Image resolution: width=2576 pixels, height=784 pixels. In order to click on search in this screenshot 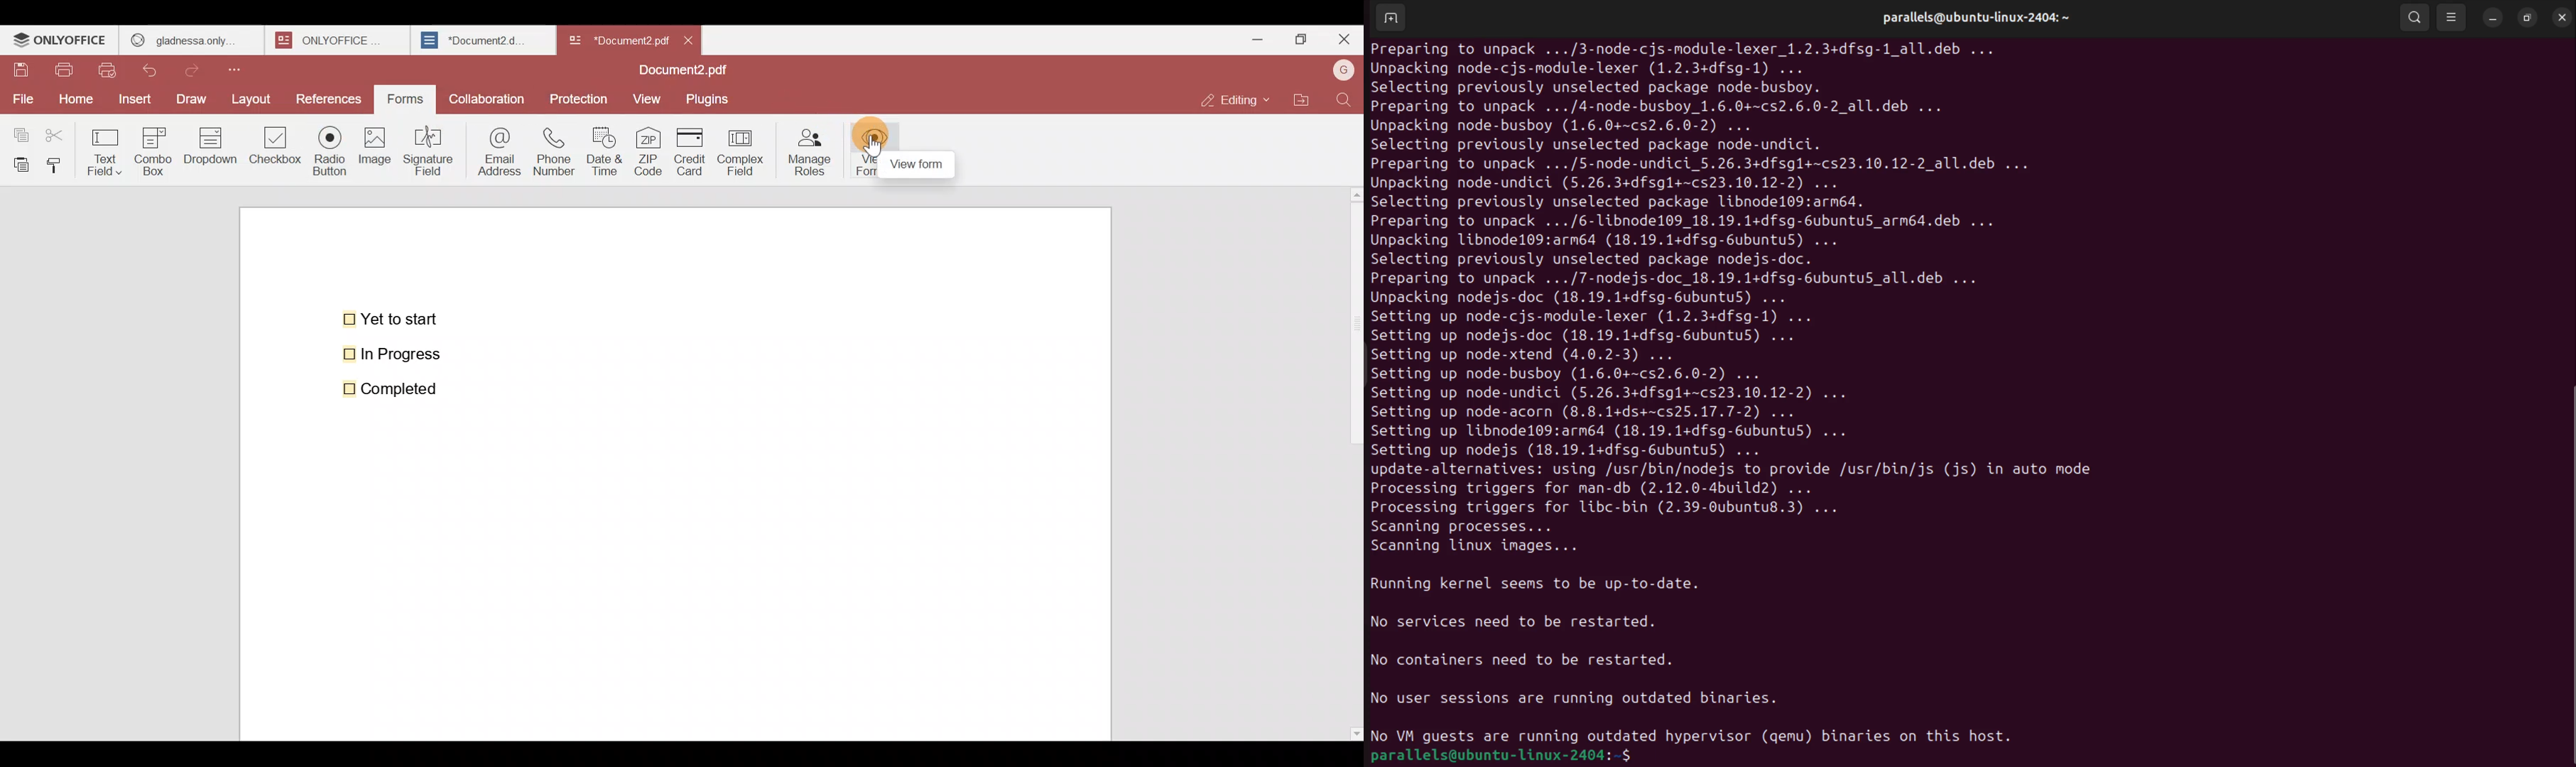, I will do `click(2417, 18)`.